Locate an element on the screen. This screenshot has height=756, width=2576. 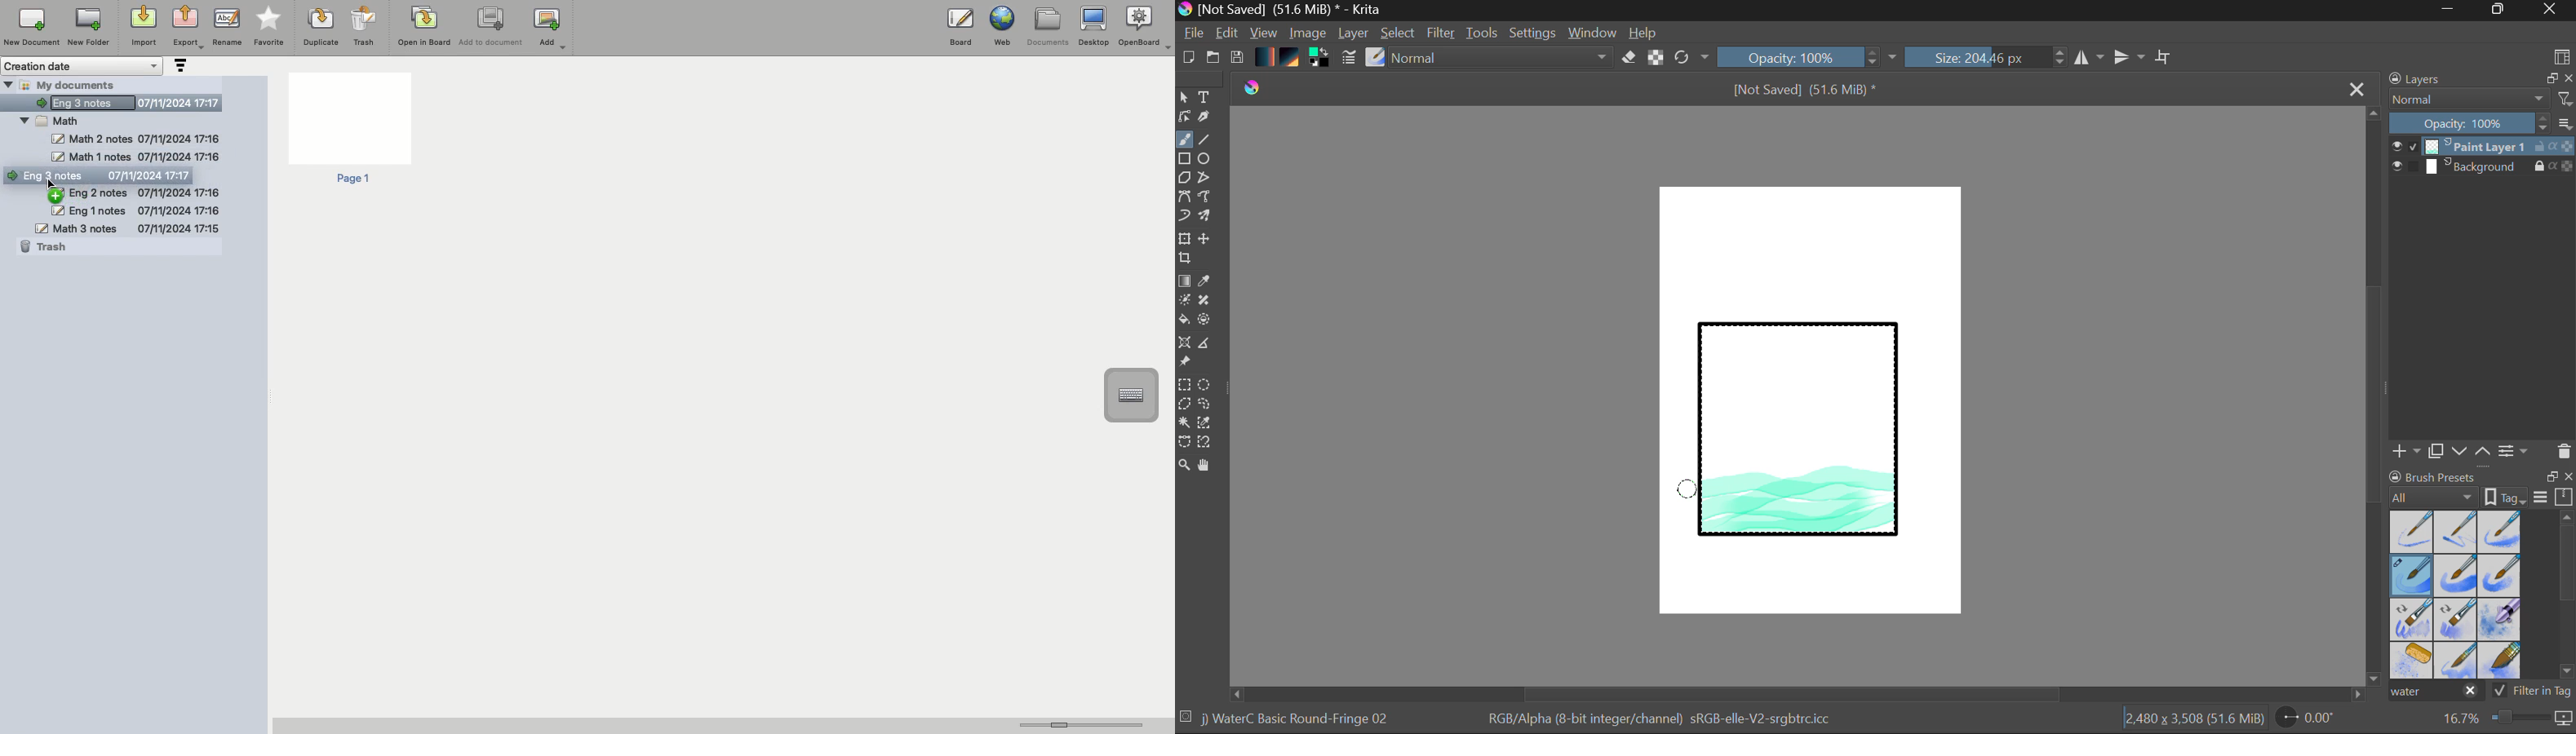
Polygon is located at coordinates (1184, 178).